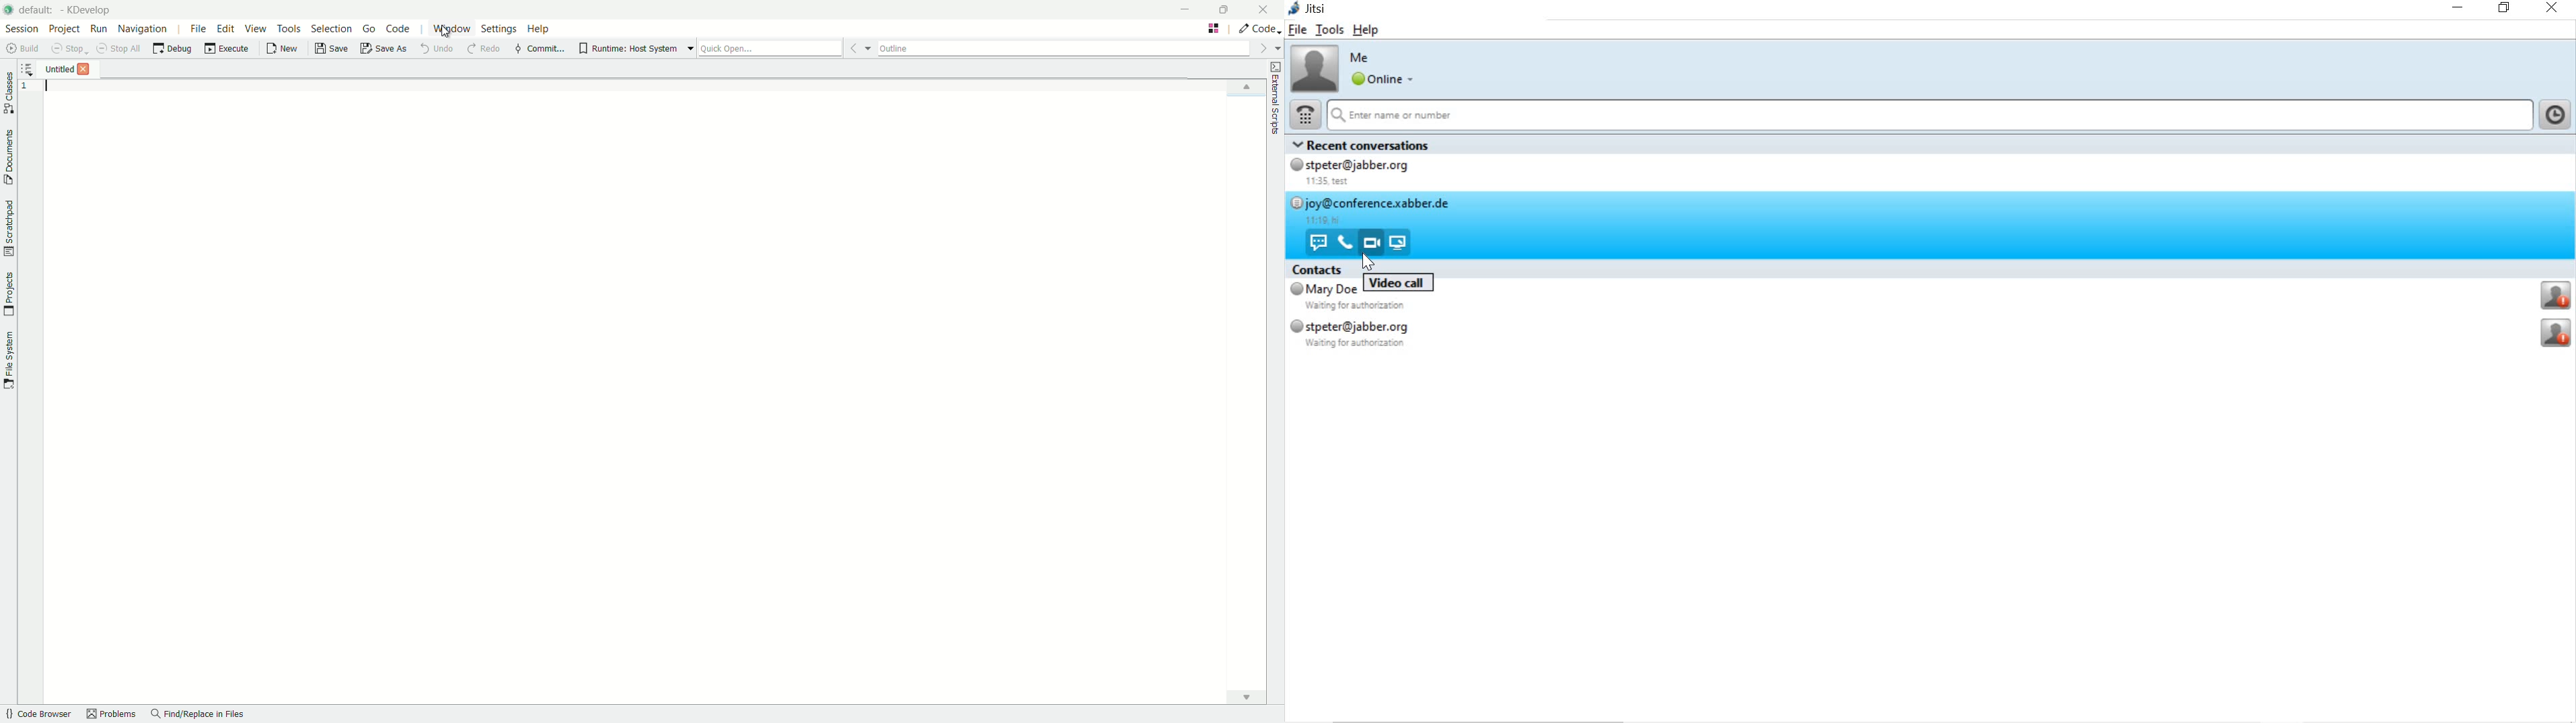 The width and height of the screenshot is (2576, 728). Describe the element at coordinates (1302, 115) in the screenshot. I see `dial pad` at that location.